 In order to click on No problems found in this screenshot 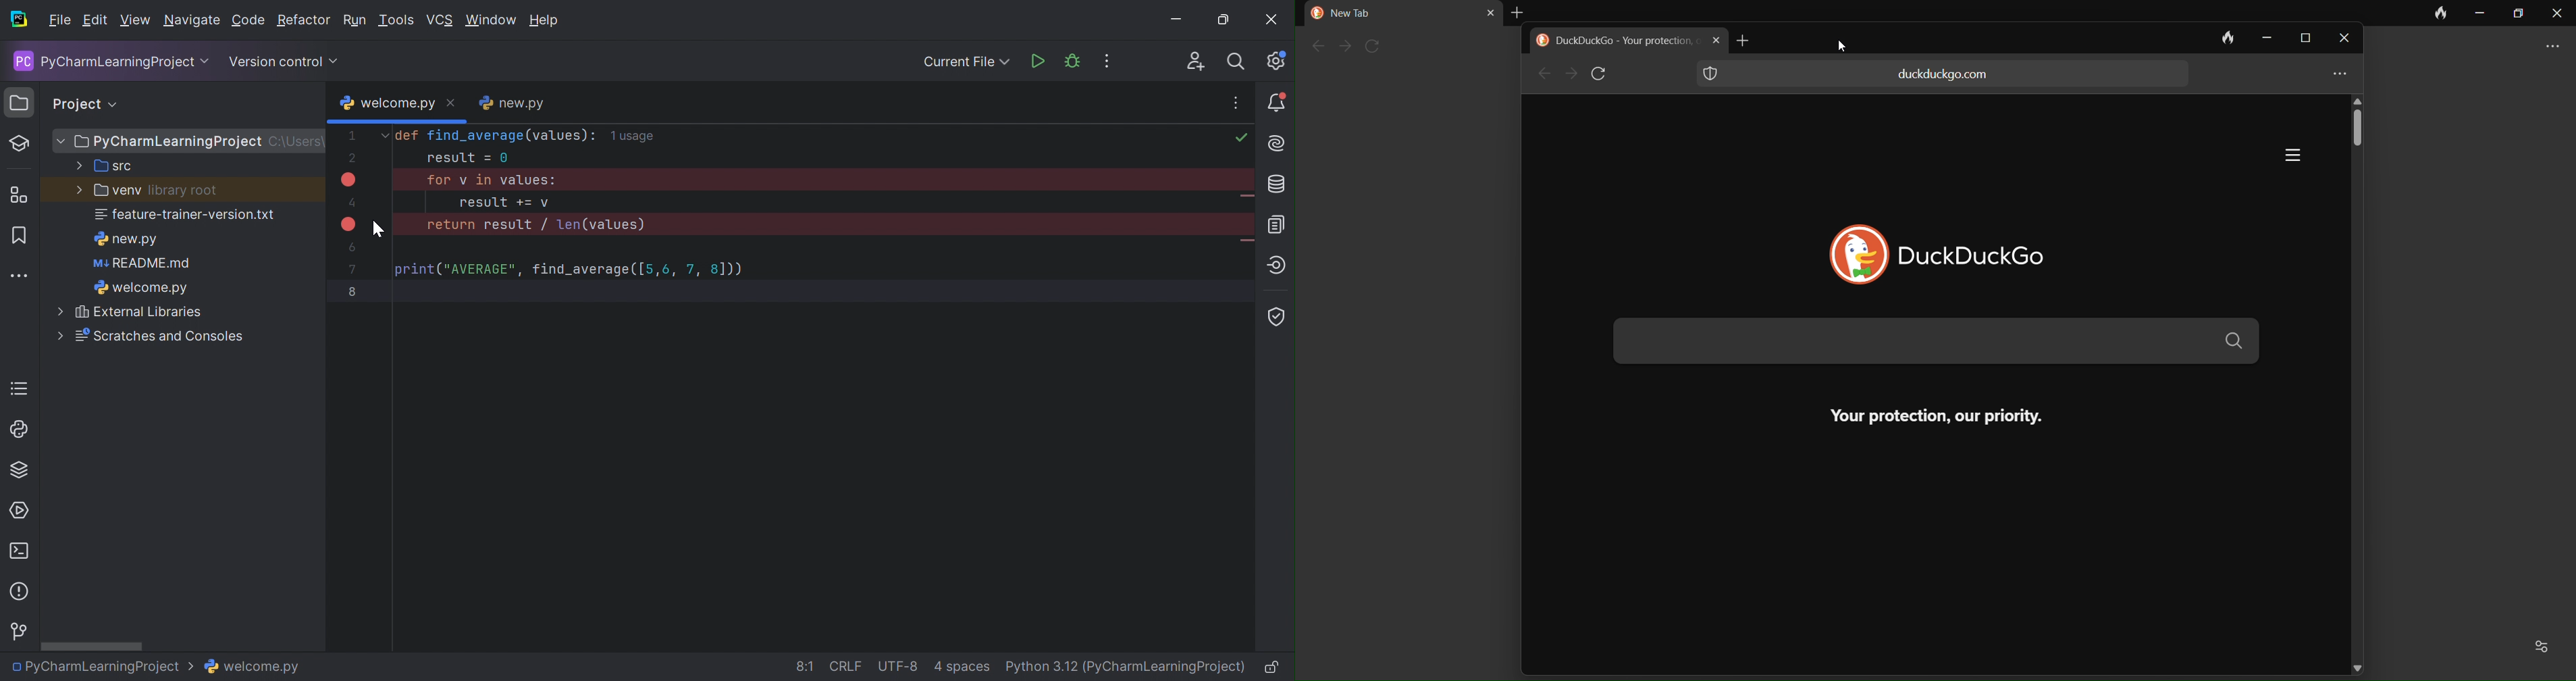, I will do `click(1240, 138)`.